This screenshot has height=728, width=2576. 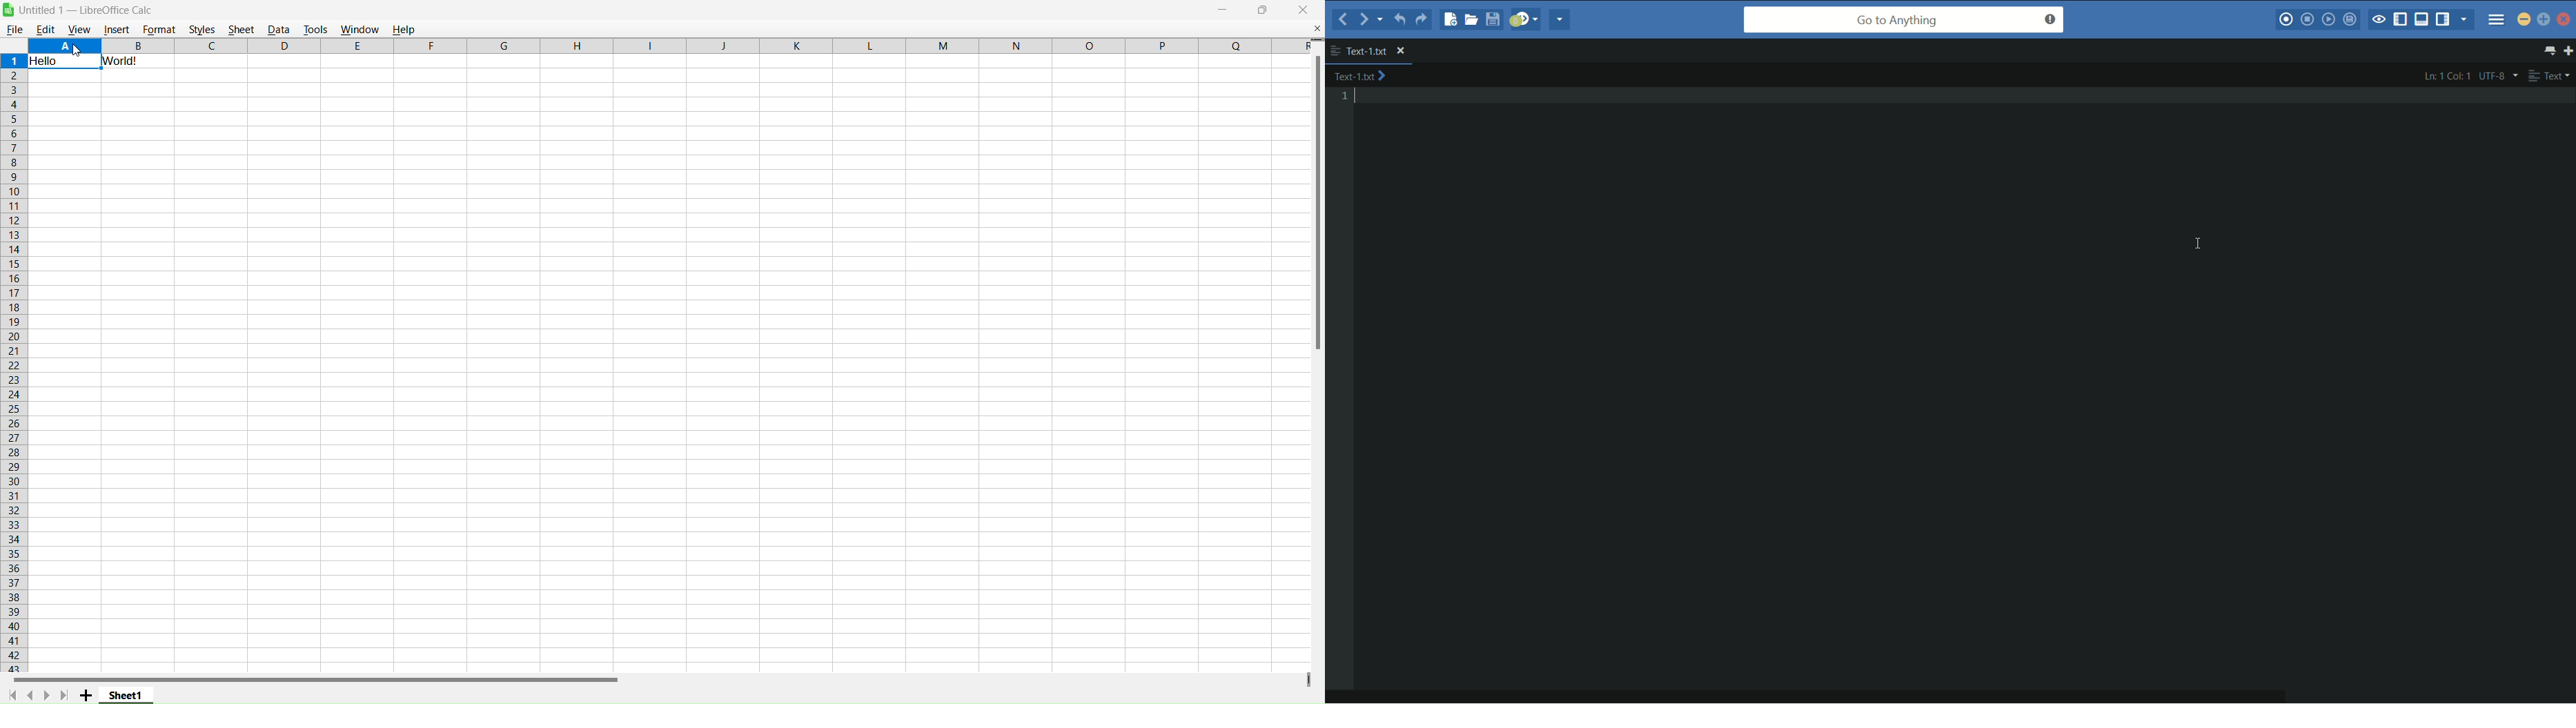 What do you see at coordinates (360, 28) in the screenshot?
I see `Window` at bounding box center [360, 28].